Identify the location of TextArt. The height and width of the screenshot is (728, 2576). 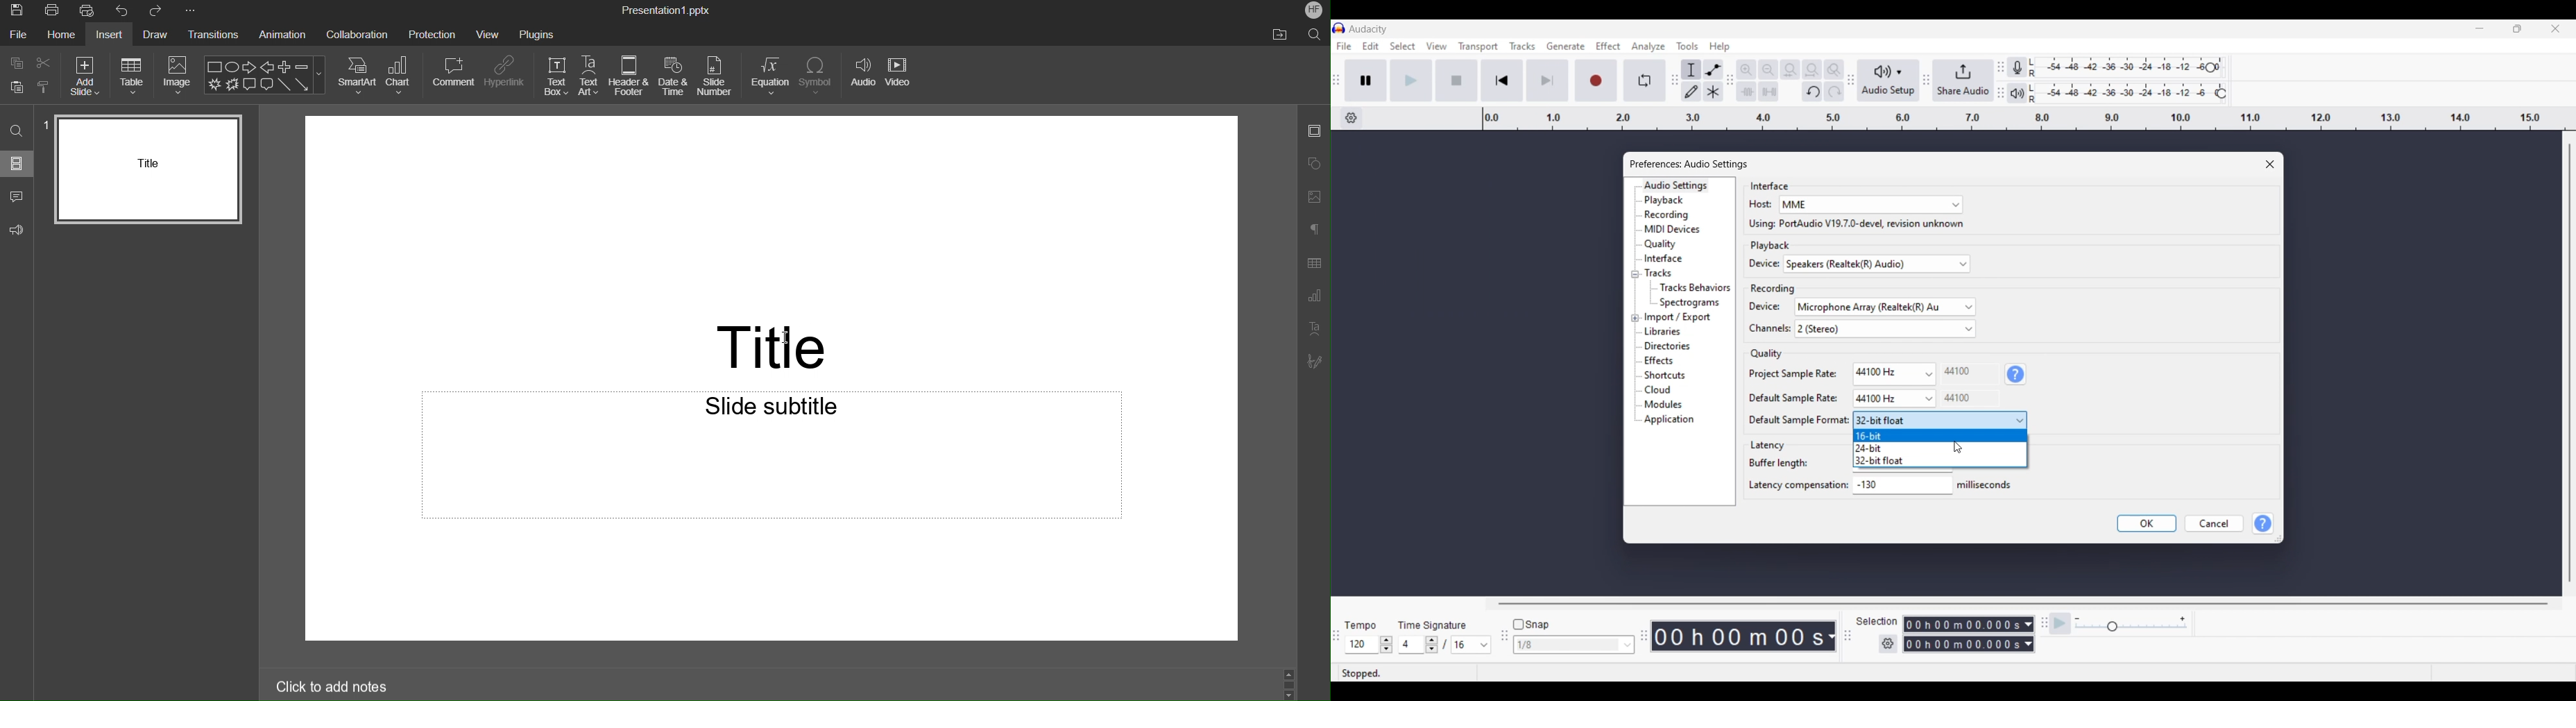
(590, 76).